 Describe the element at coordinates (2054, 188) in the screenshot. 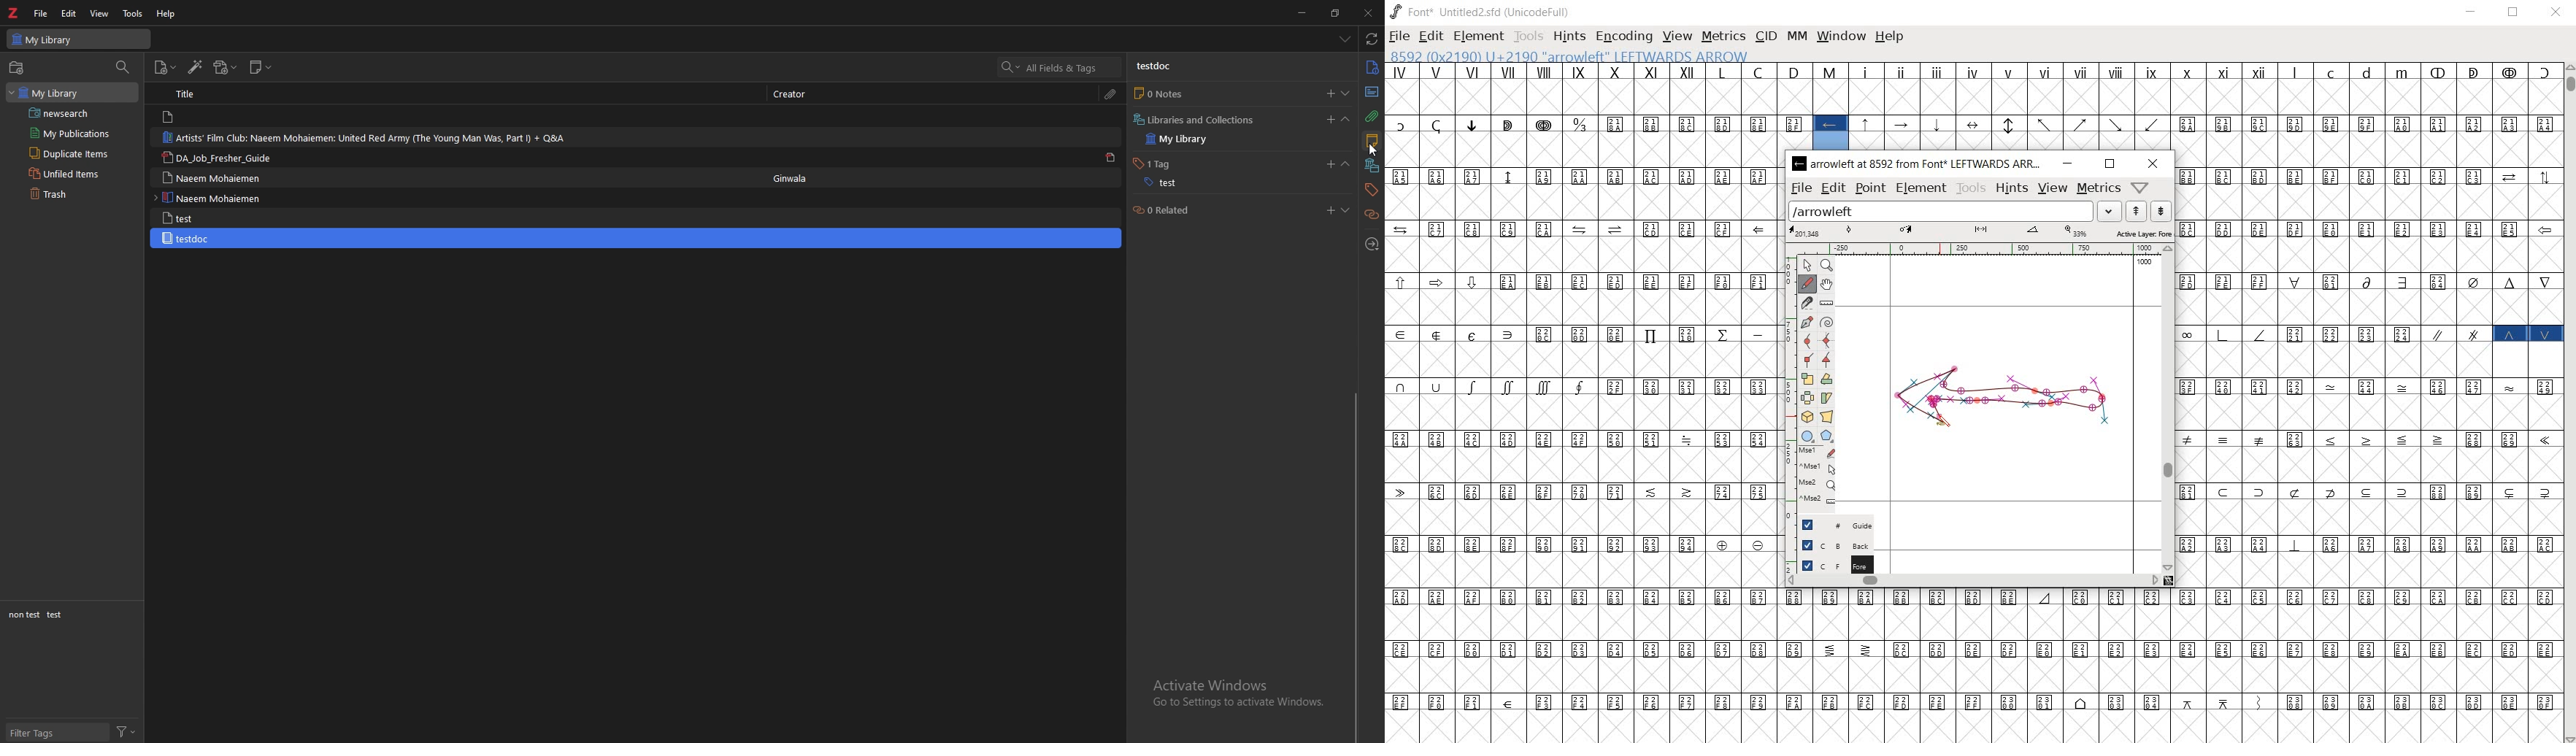

I see `view` at that location.